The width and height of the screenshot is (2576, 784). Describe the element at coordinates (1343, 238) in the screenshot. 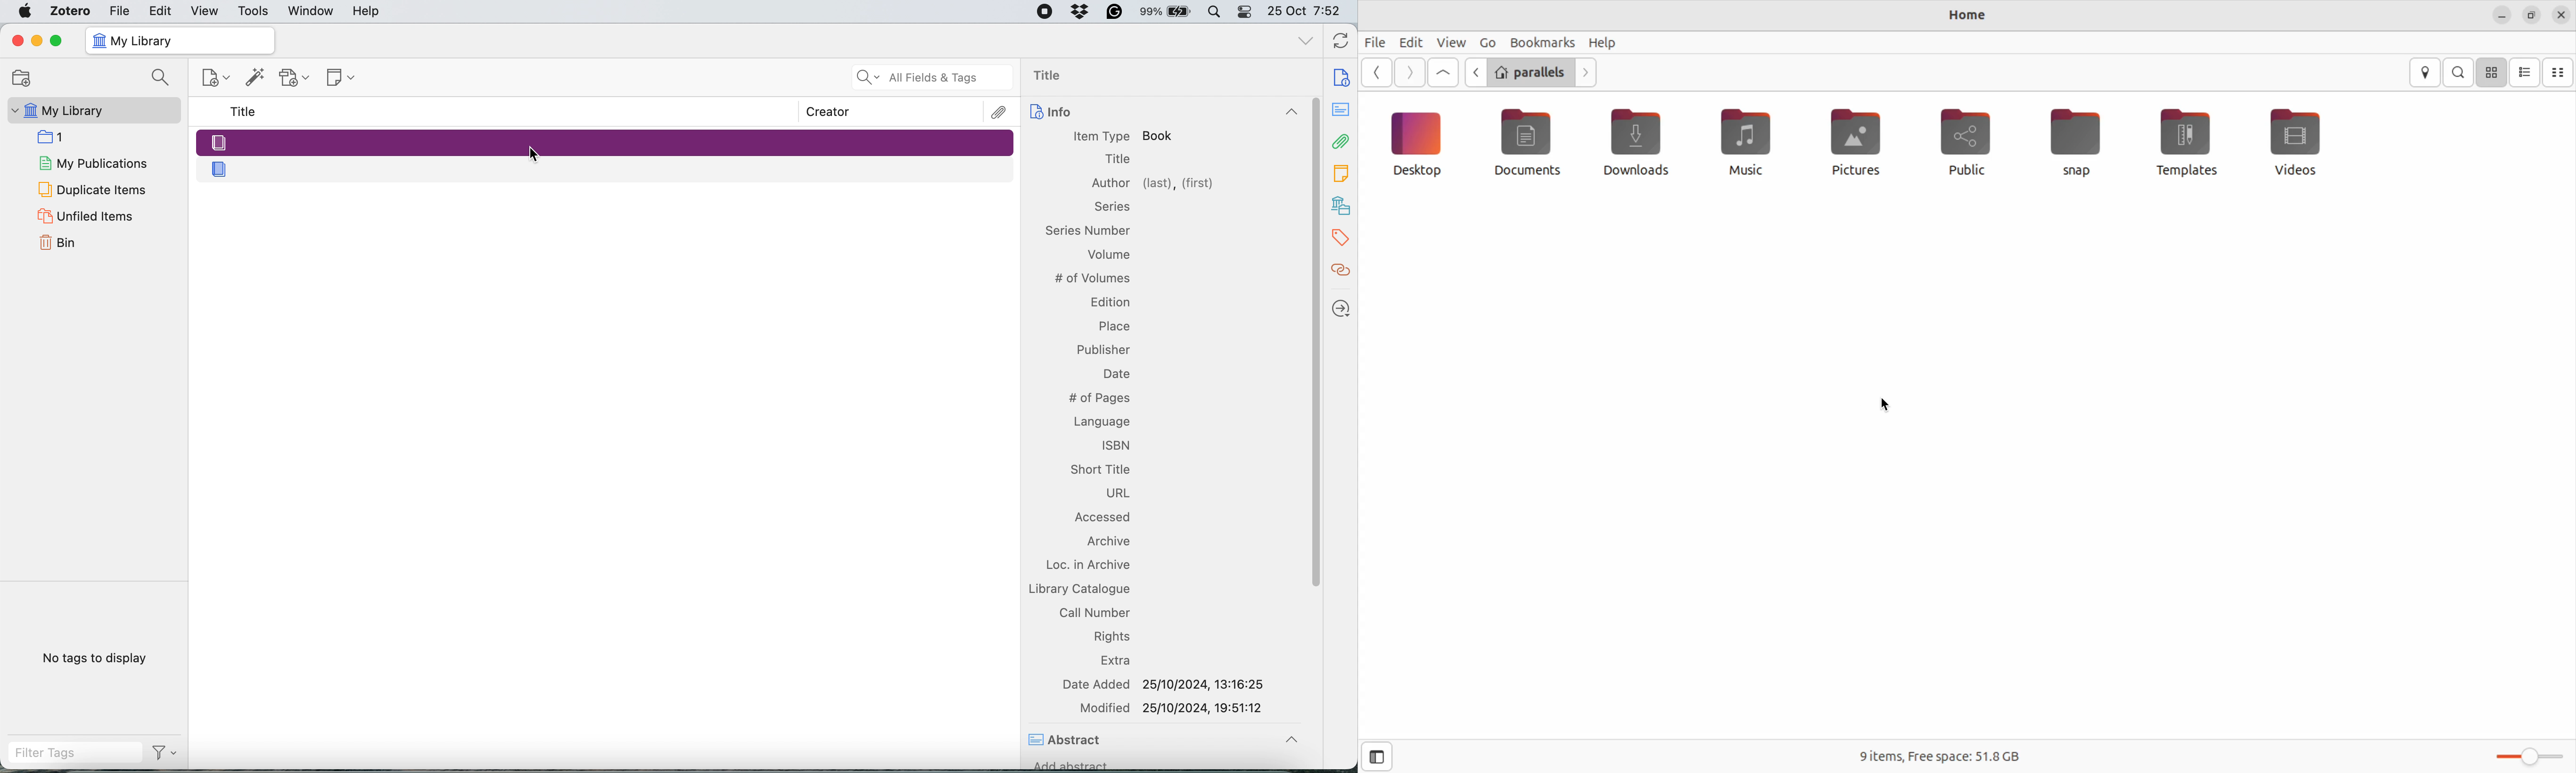

I see `Tags` at that location.